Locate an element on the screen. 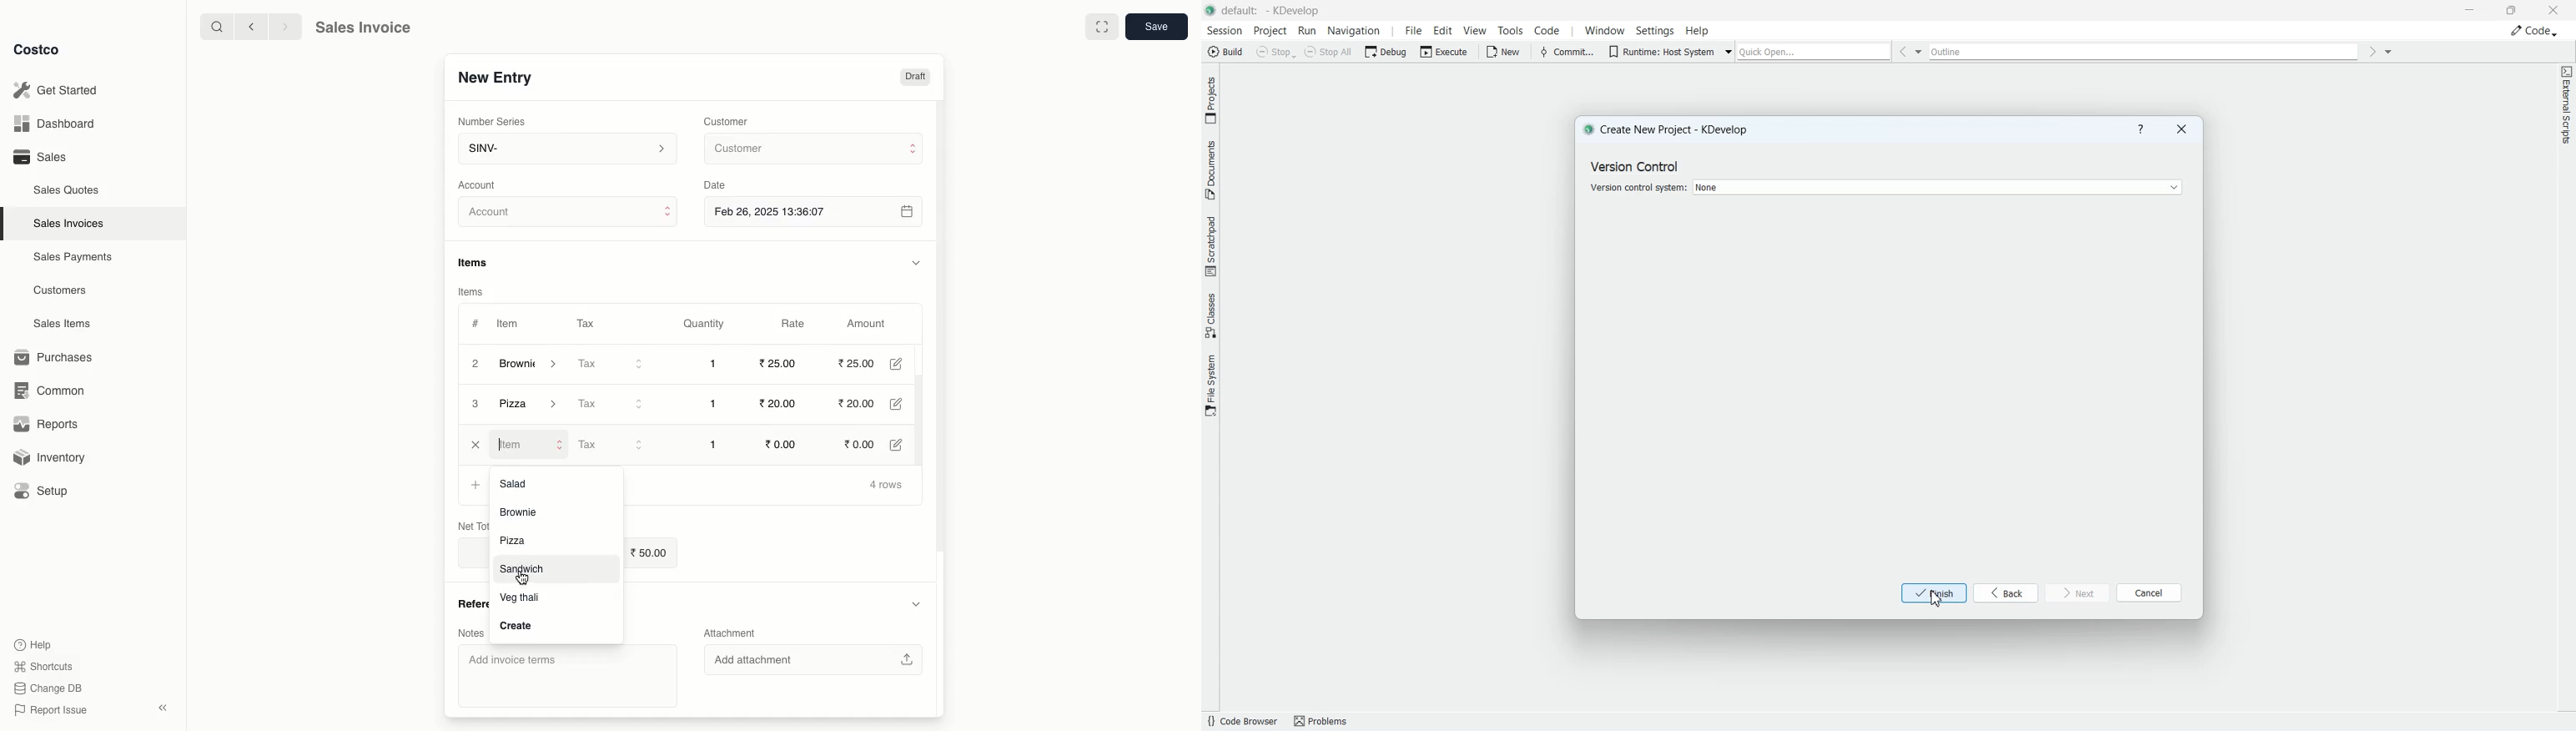 The width and height of the screenshot is (2576, 756). 20.00 is located at coordinates (864, 405).